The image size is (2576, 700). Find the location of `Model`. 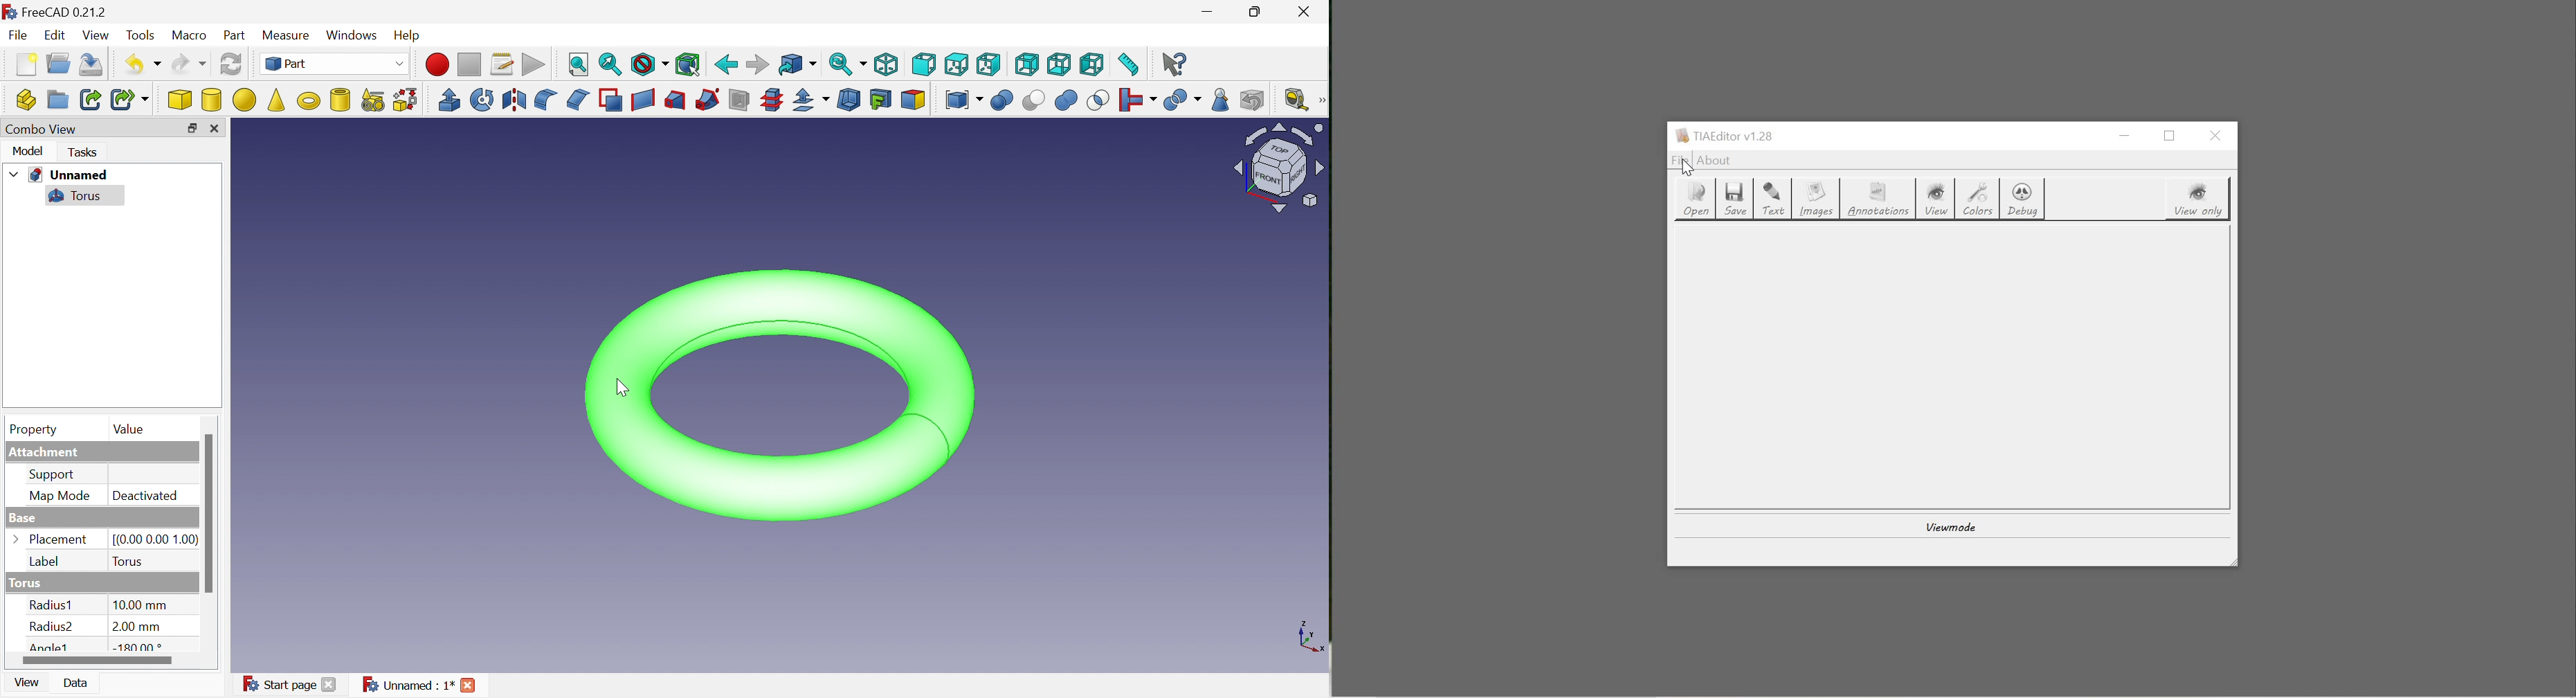

Model is located at coordinates (26, 152).